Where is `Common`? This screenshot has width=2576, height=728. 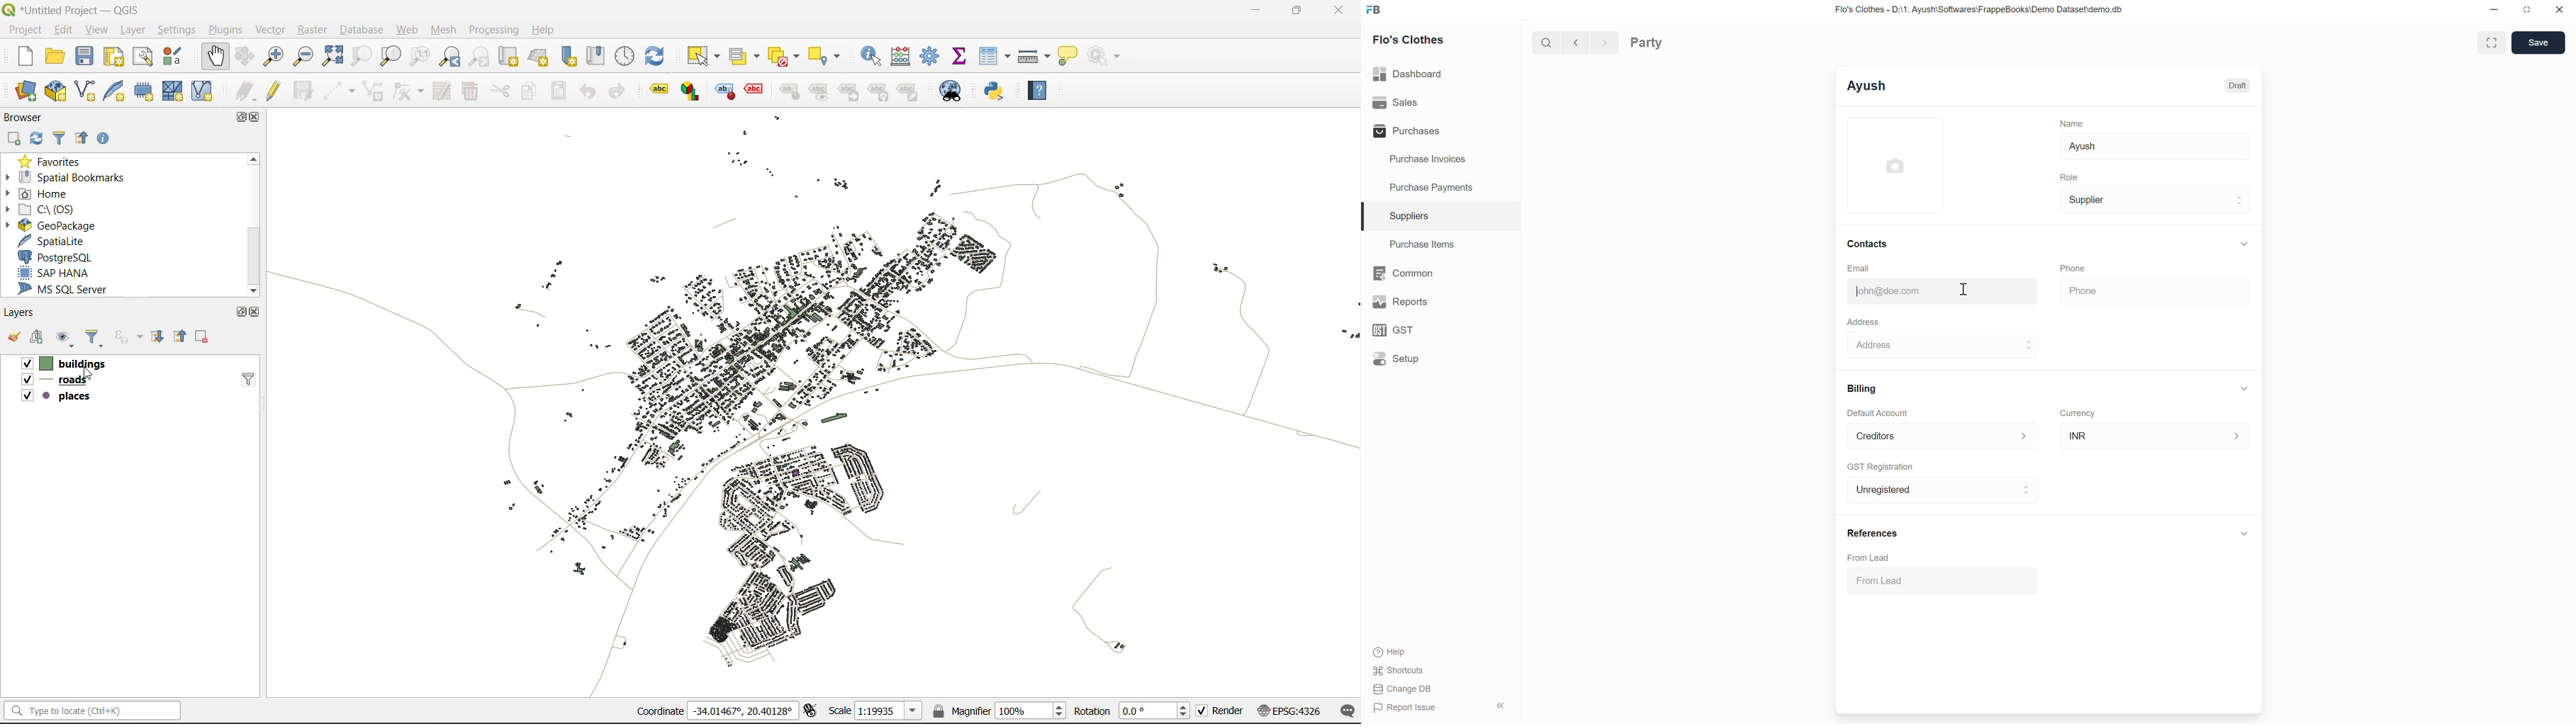
Common is located at coordinates (1440, 273).